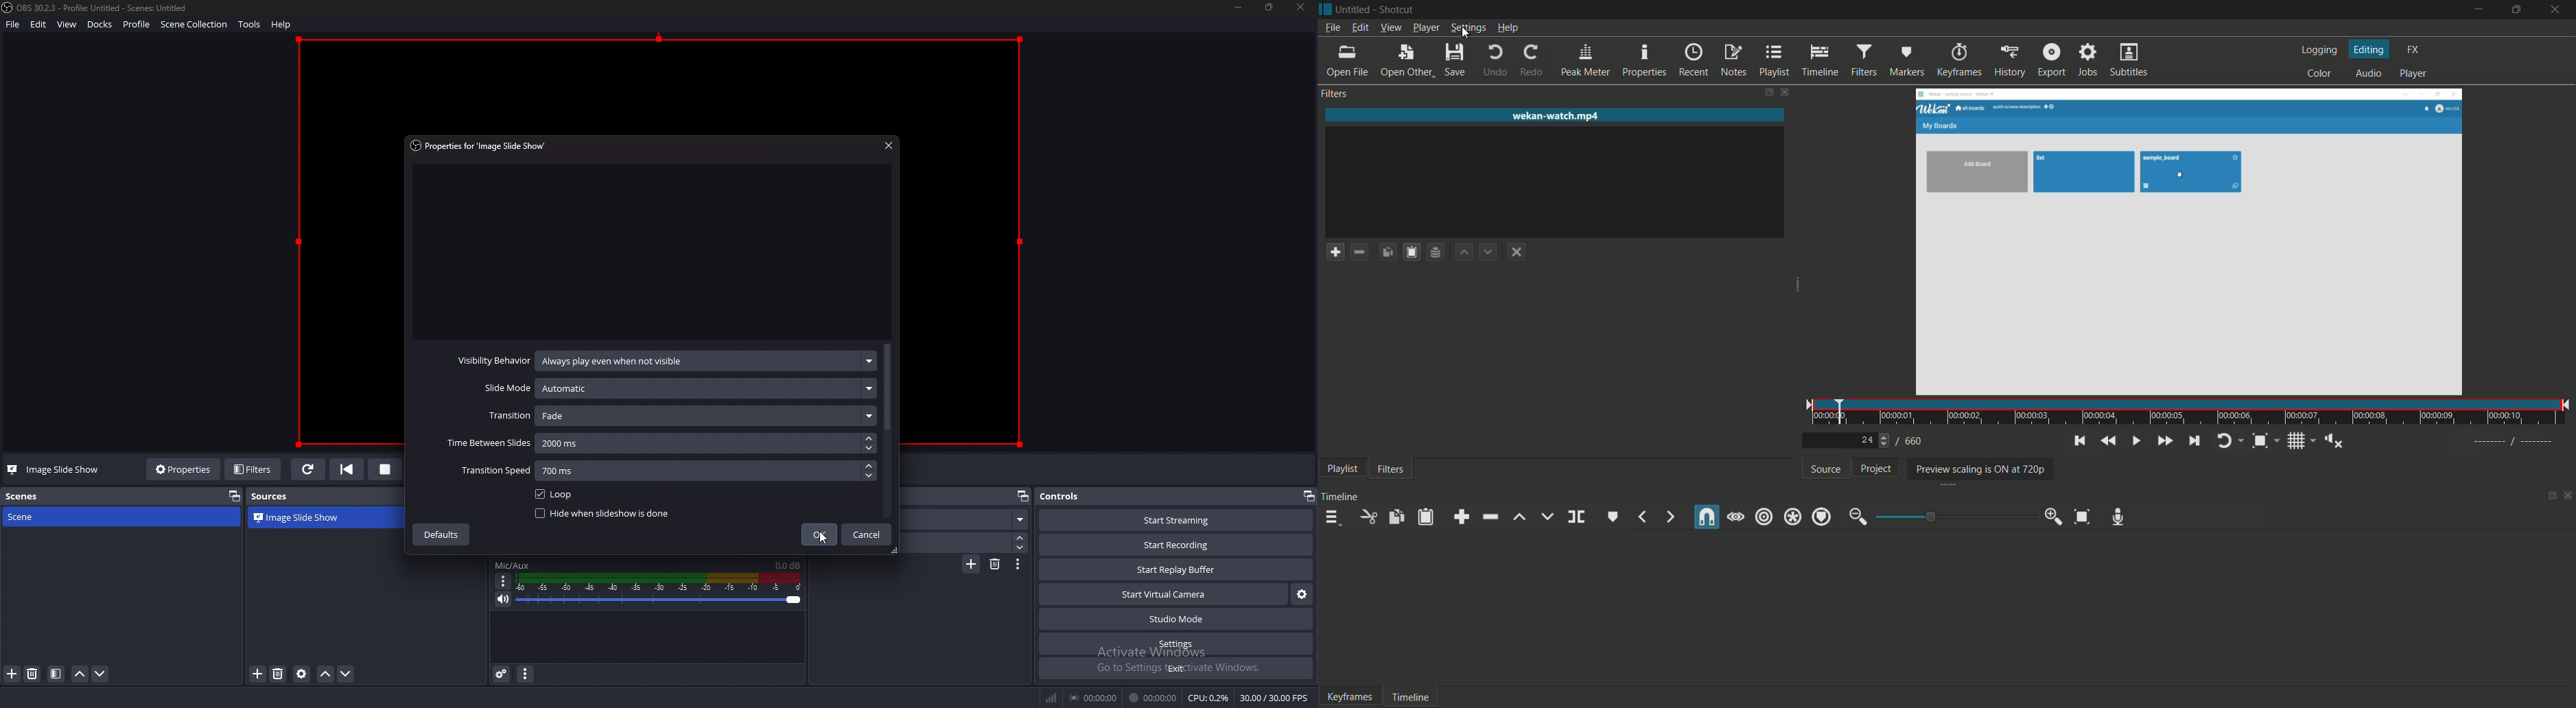 The height and width of the screenshot is (728, 2576). What do you see at coordinates (1670, 516) in the screenshot?
I see `next marker` at bounding box center [1670, 516].